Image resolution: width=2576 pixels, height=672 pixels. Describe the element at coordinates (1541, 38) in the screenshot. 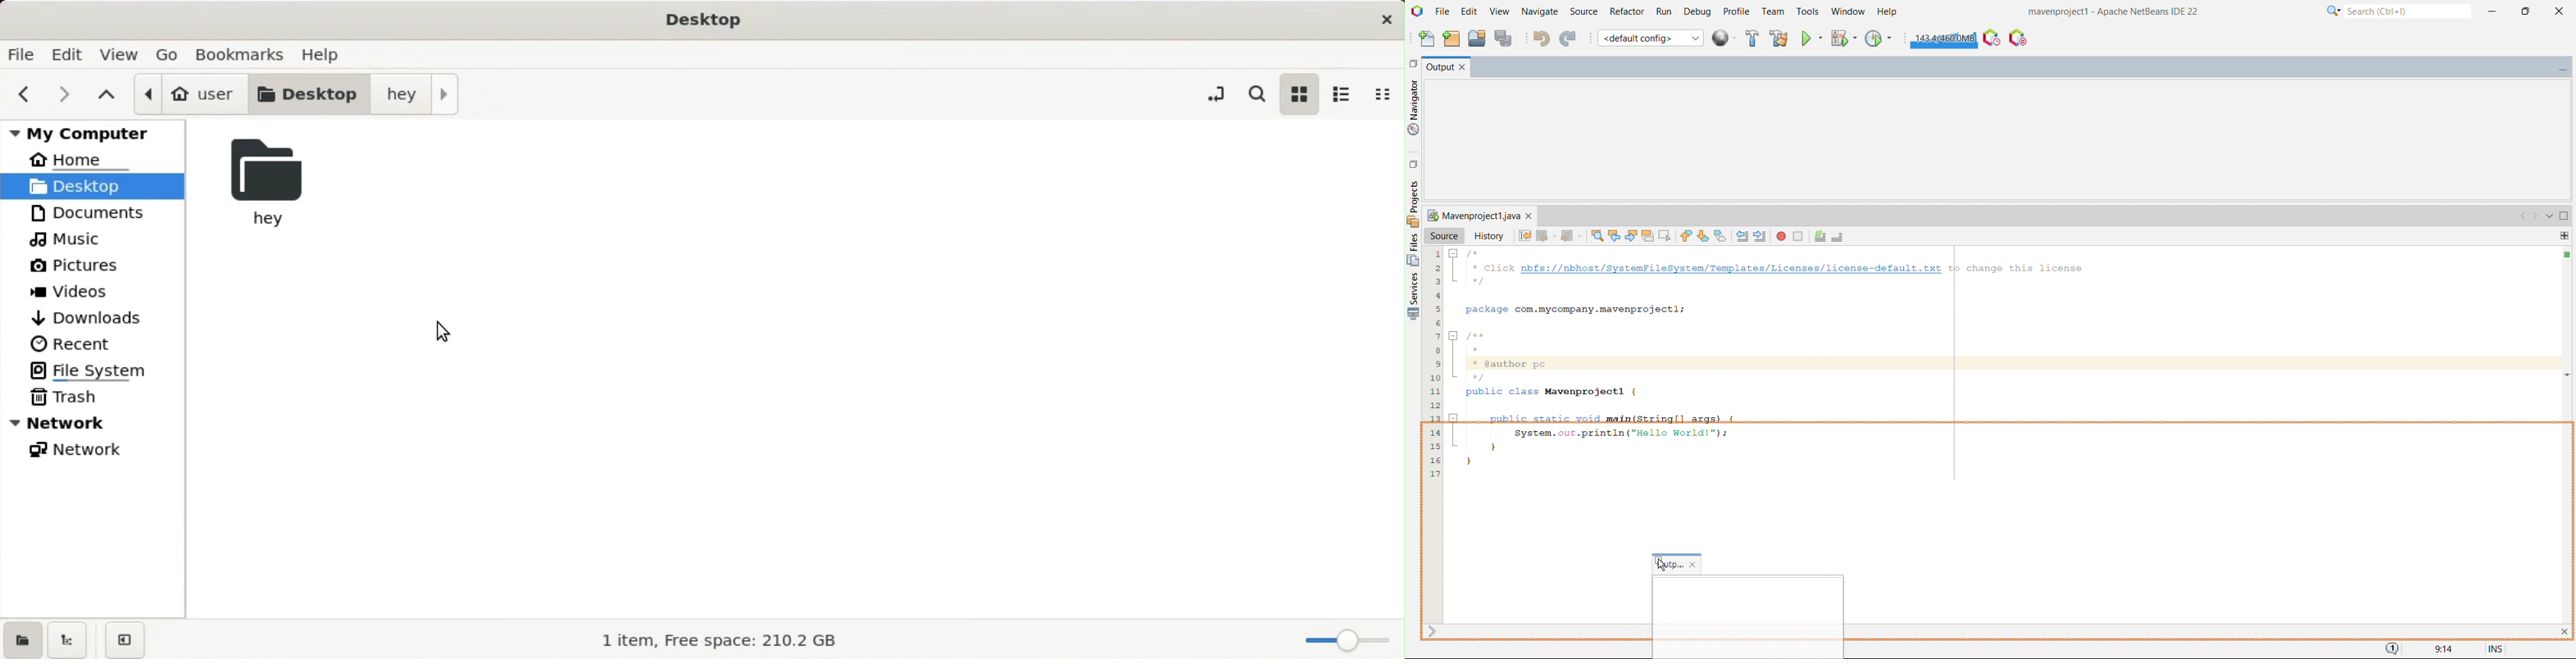

I see `undo` at that location.